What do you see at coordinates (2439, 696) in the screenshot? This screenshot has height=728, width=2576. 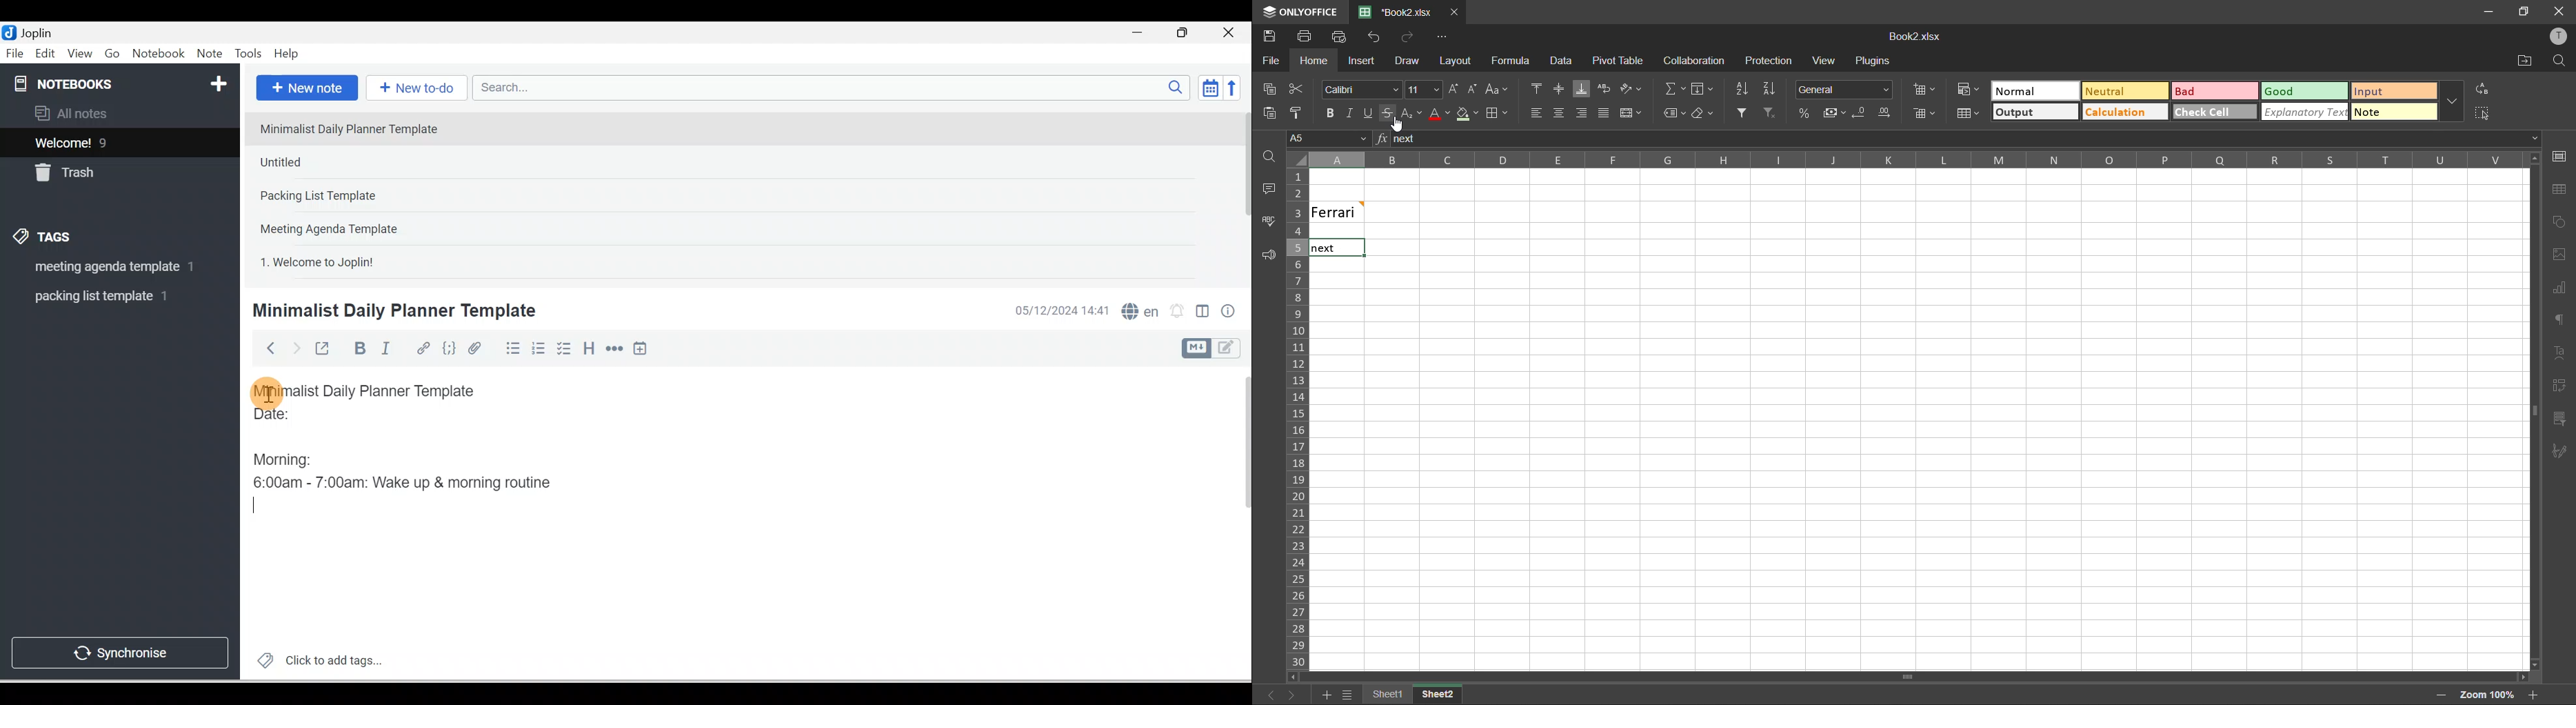 I see `zoom out` at bounding box center [2439, 696].